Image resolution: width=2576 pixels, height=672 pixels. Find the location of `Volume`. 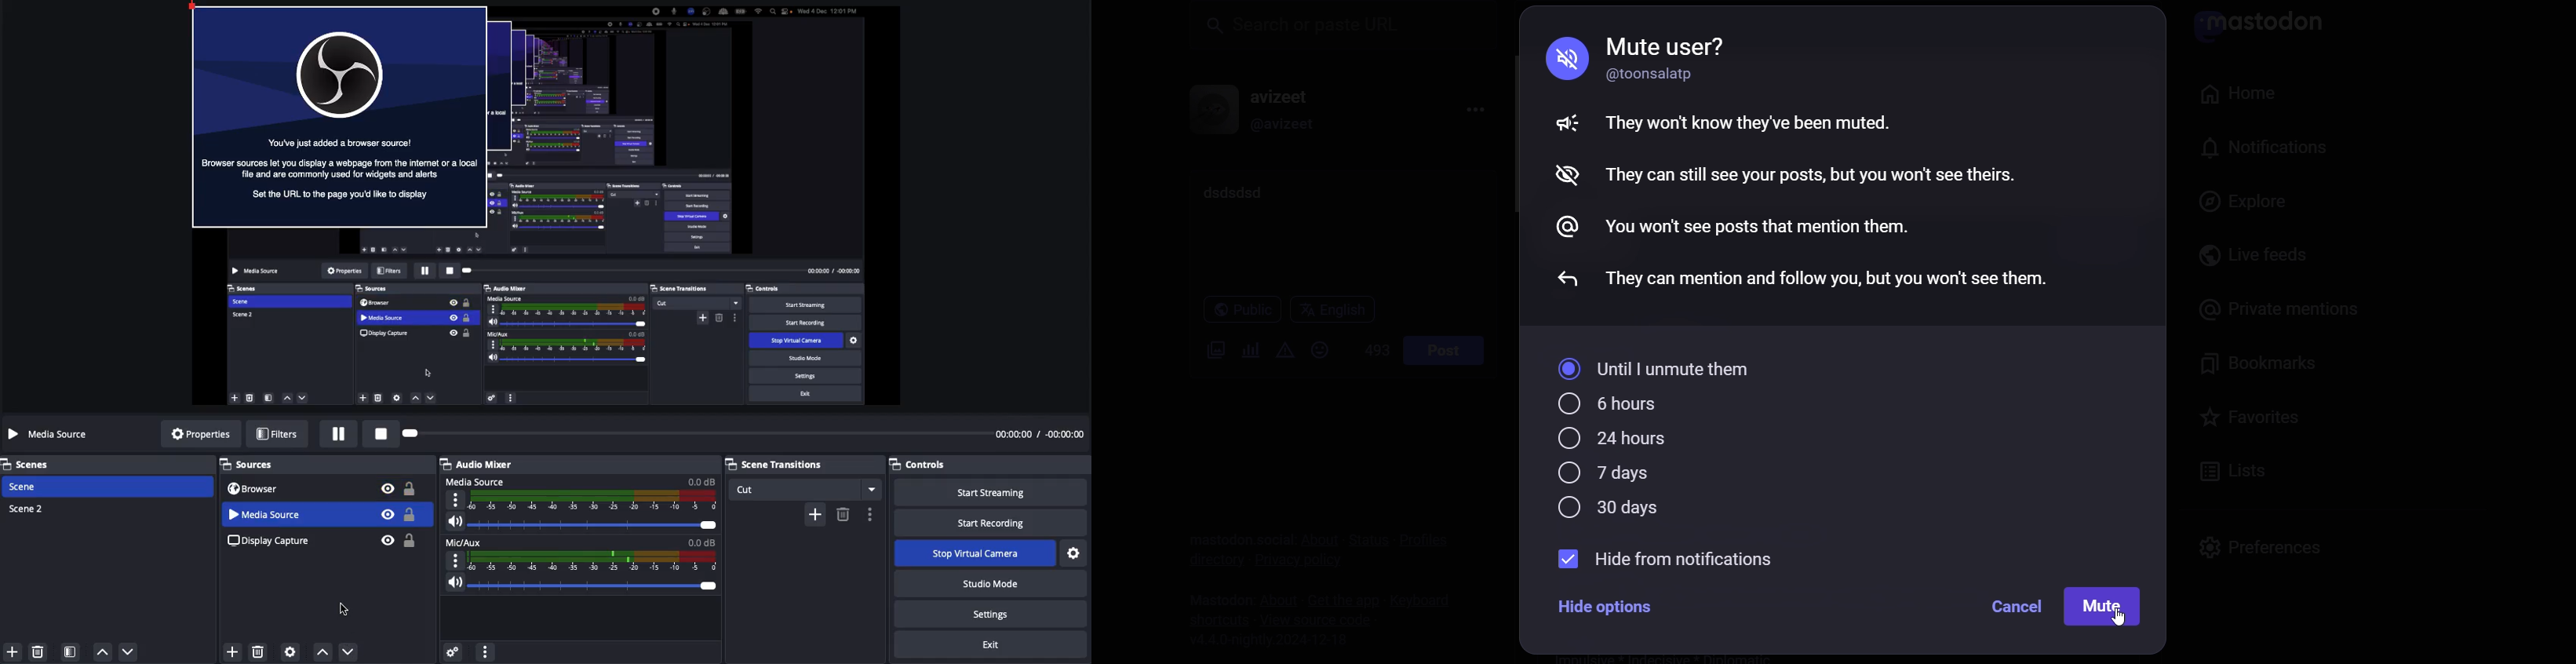

Volume is located at coordinates (582, 521).